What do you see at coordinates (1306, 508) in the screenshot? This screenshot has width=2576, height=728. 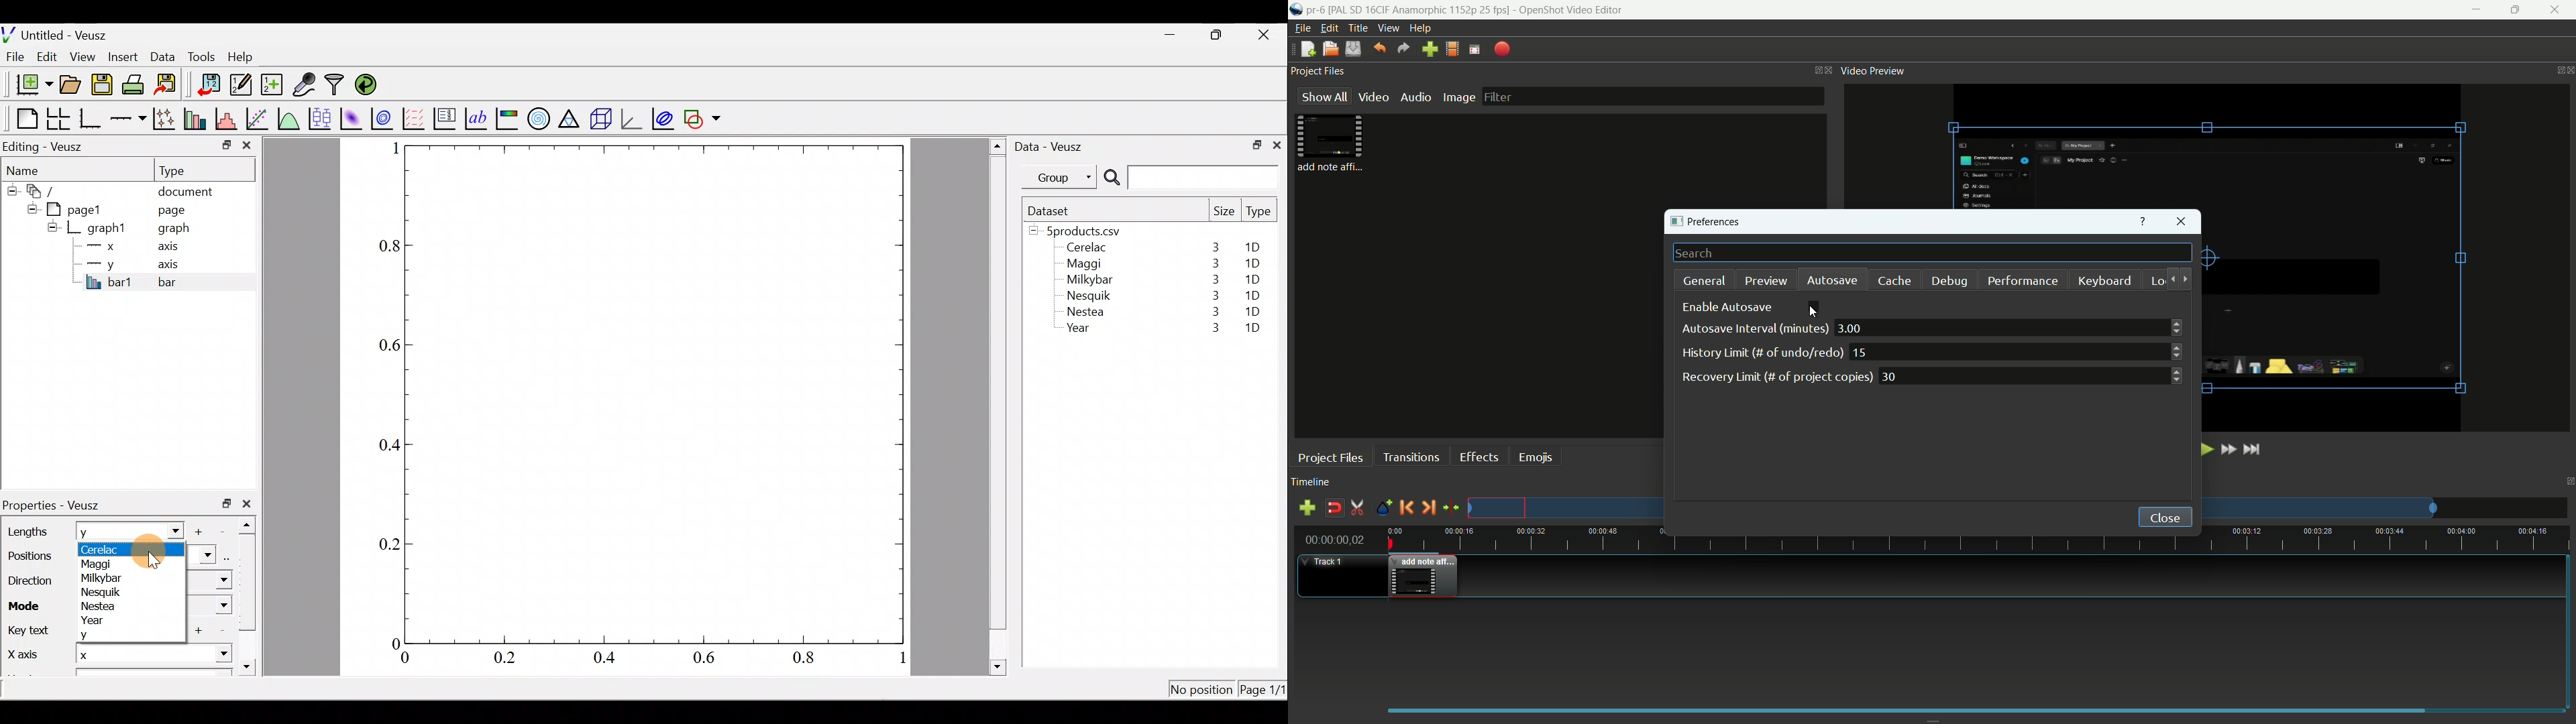 I see `add track` at bounding box center [1306, 508].